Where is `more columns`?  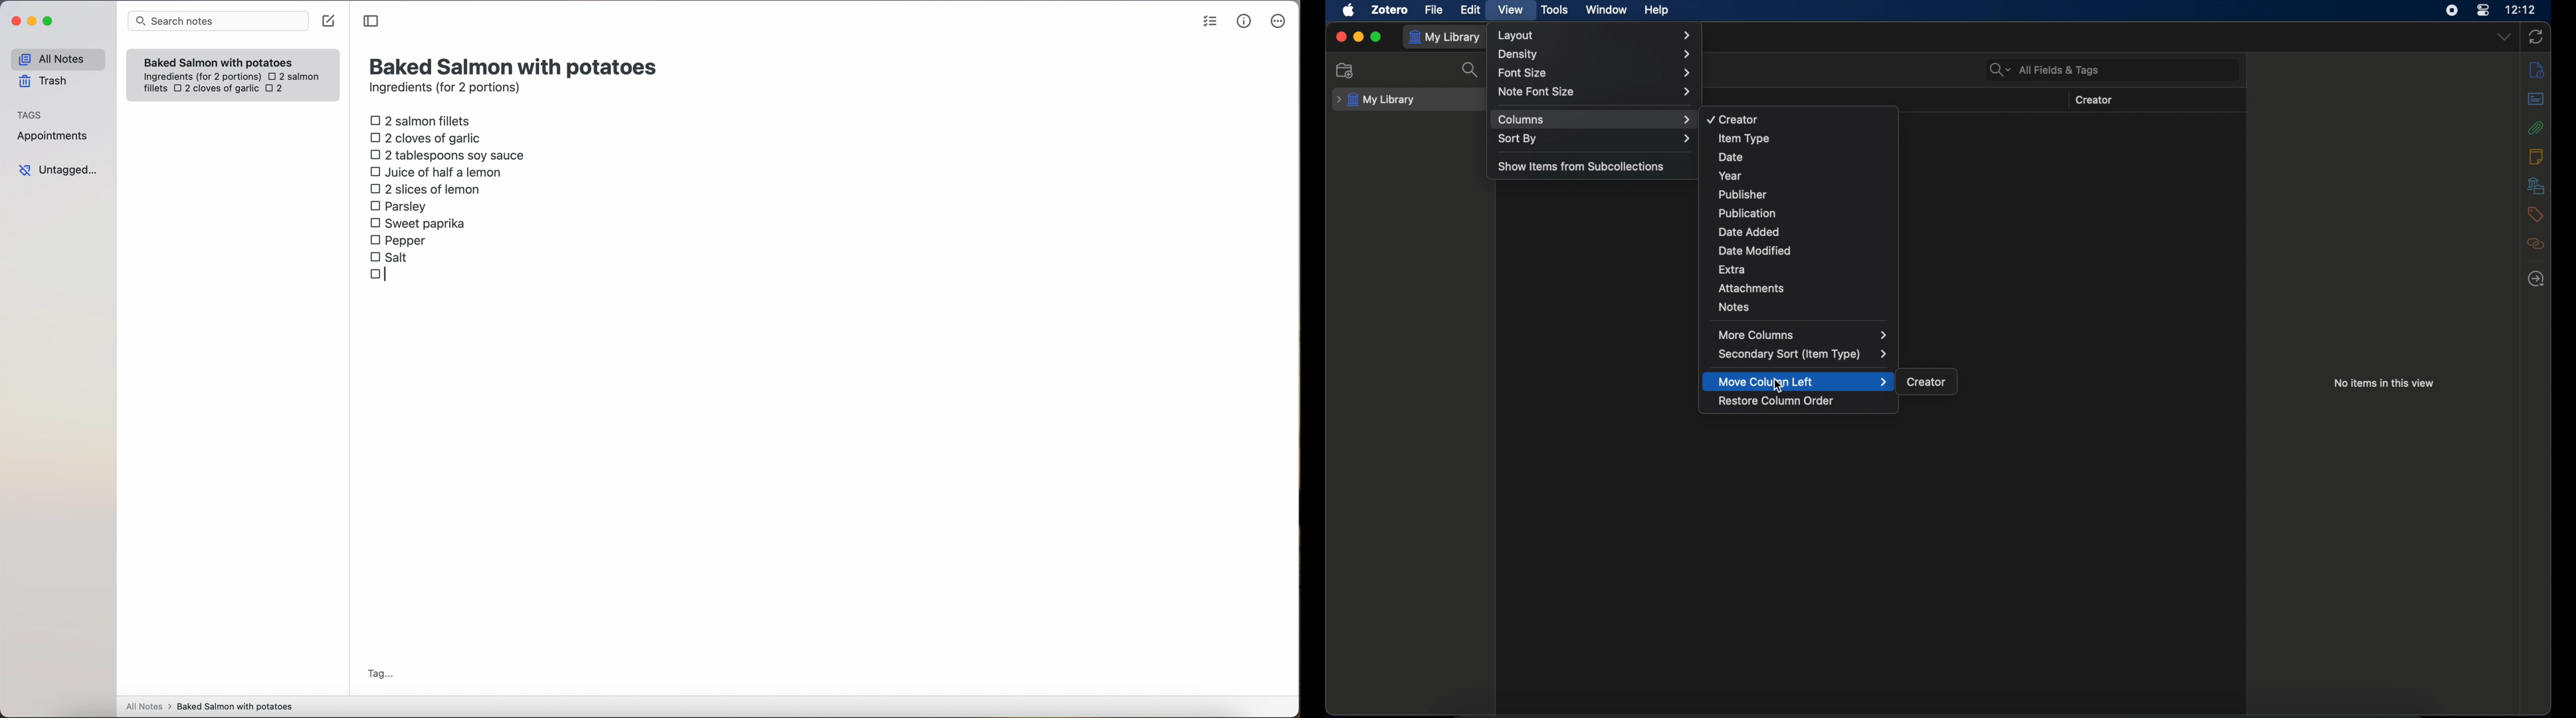
more columns is located at coordinates (1803, 334).